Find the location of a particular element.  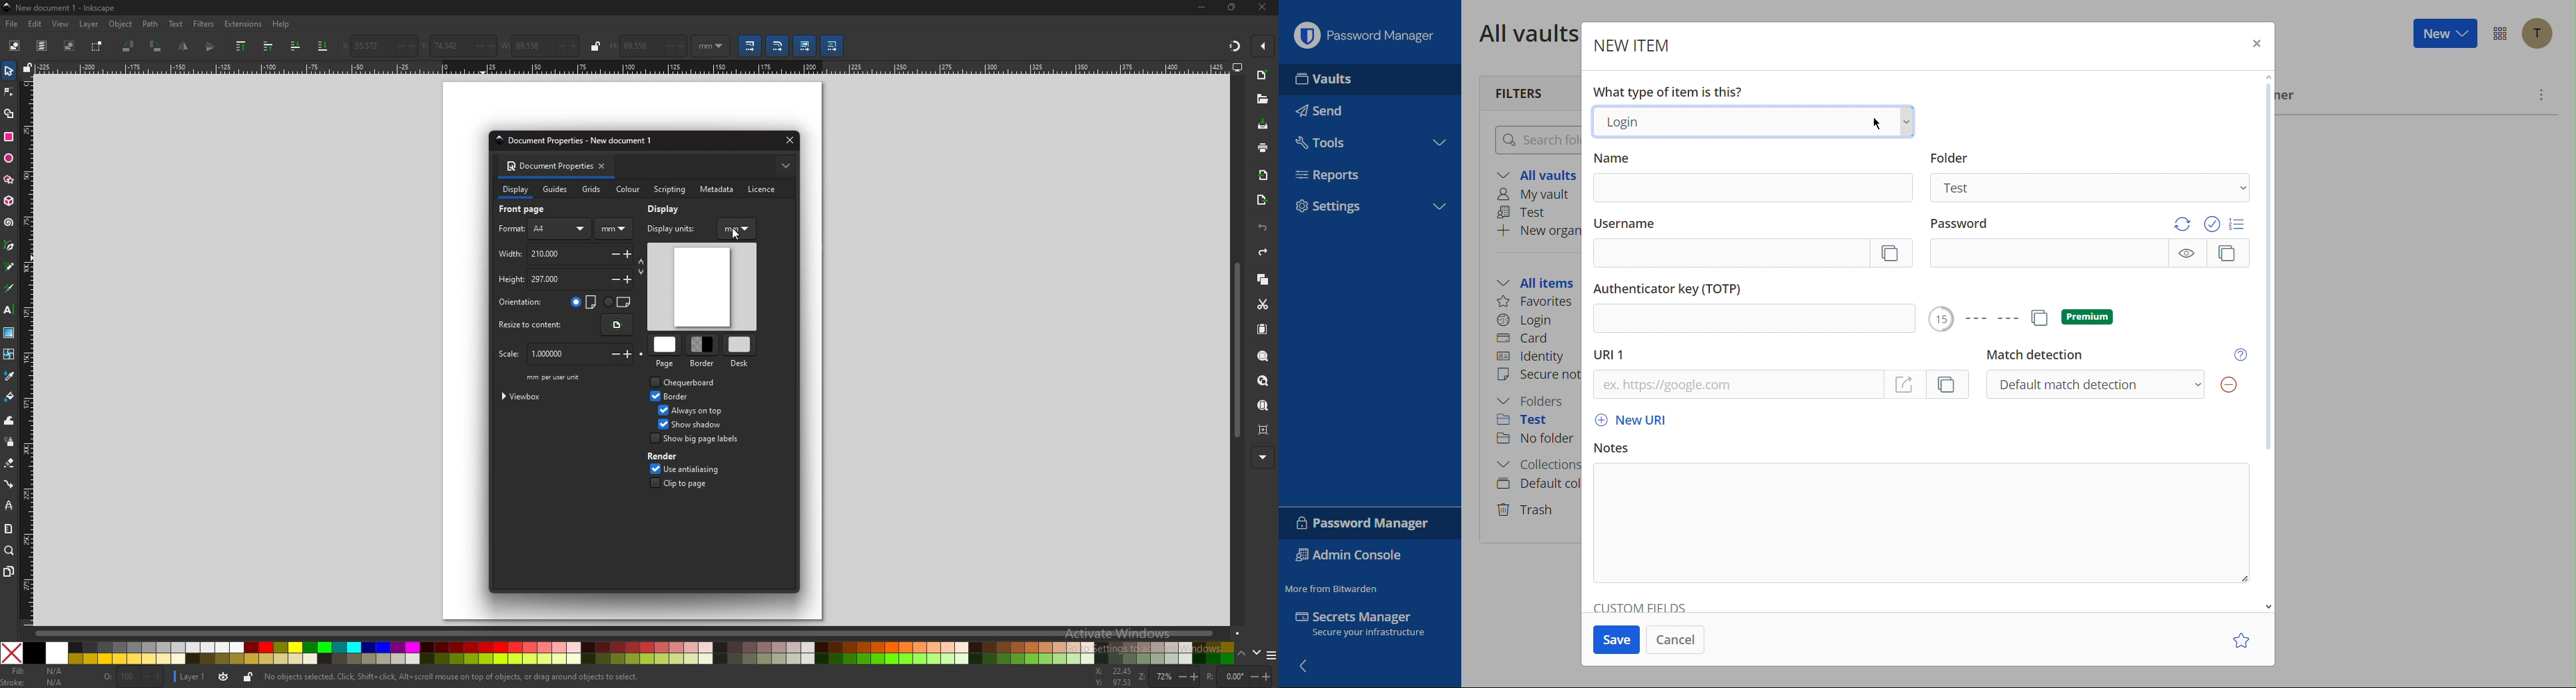

mm is located at coordinates (738, 229).